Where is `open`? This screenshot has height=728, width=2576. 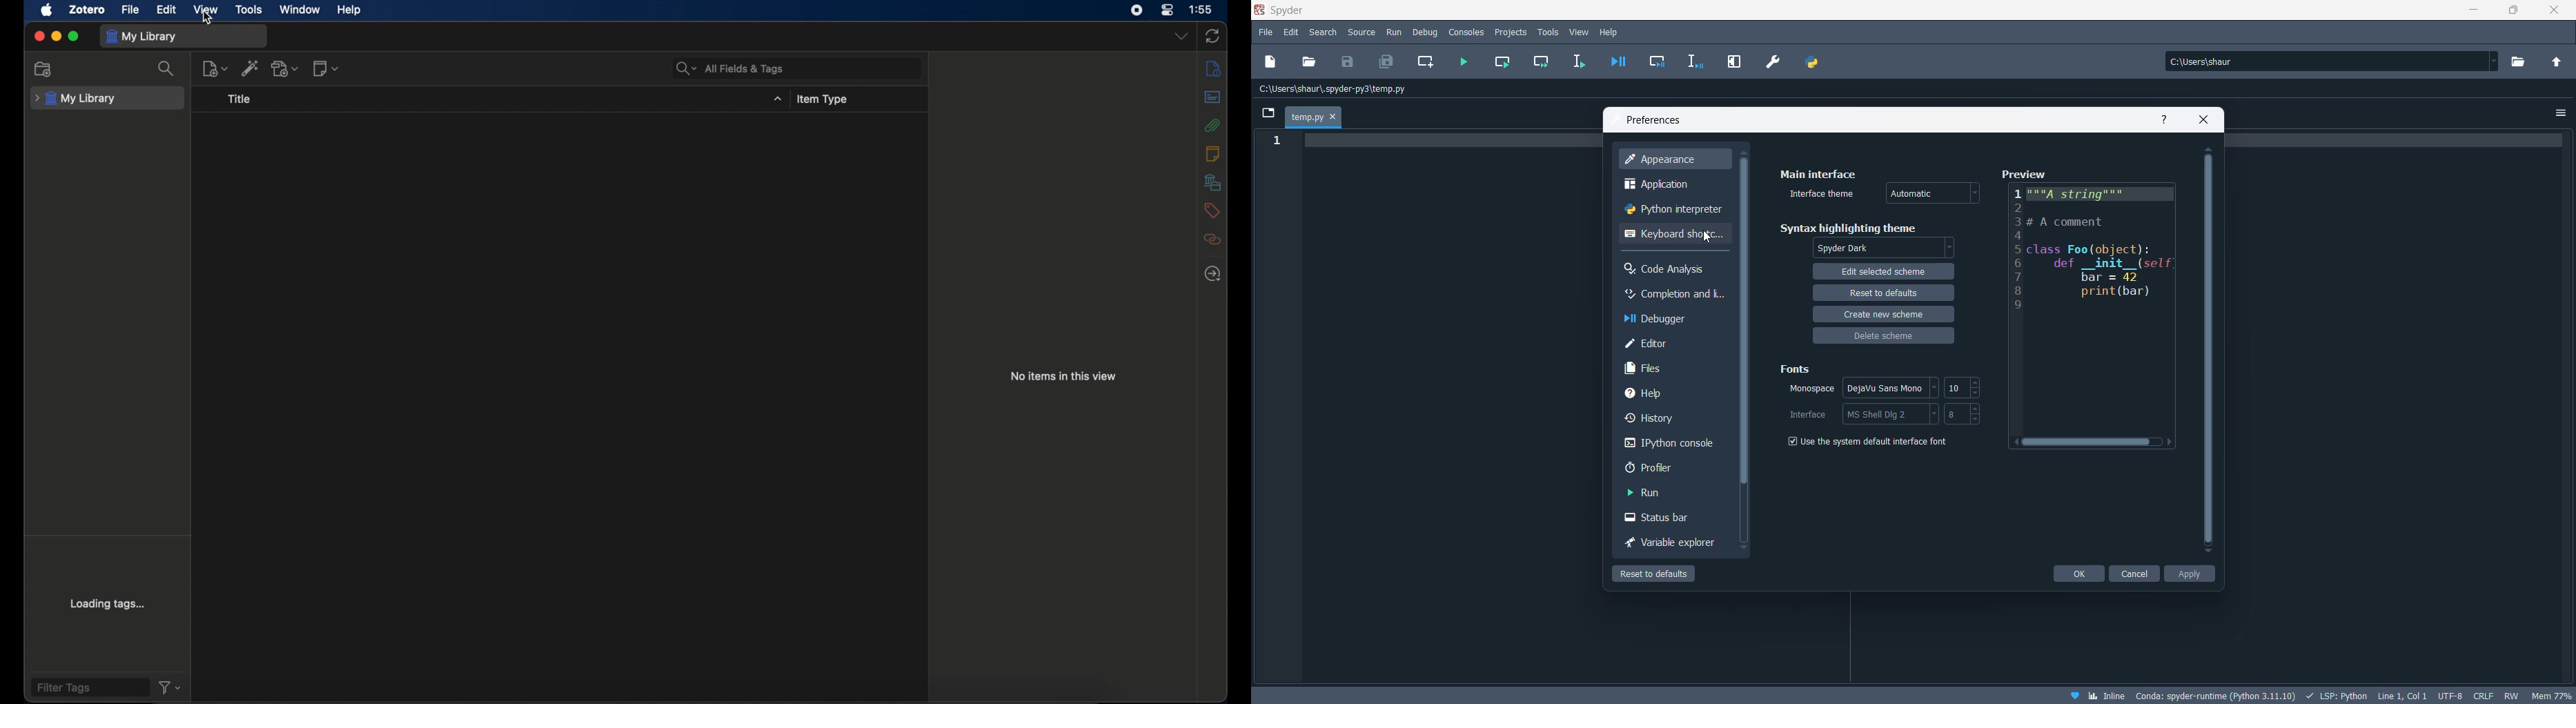 open is located at coordinates (1310, 61).